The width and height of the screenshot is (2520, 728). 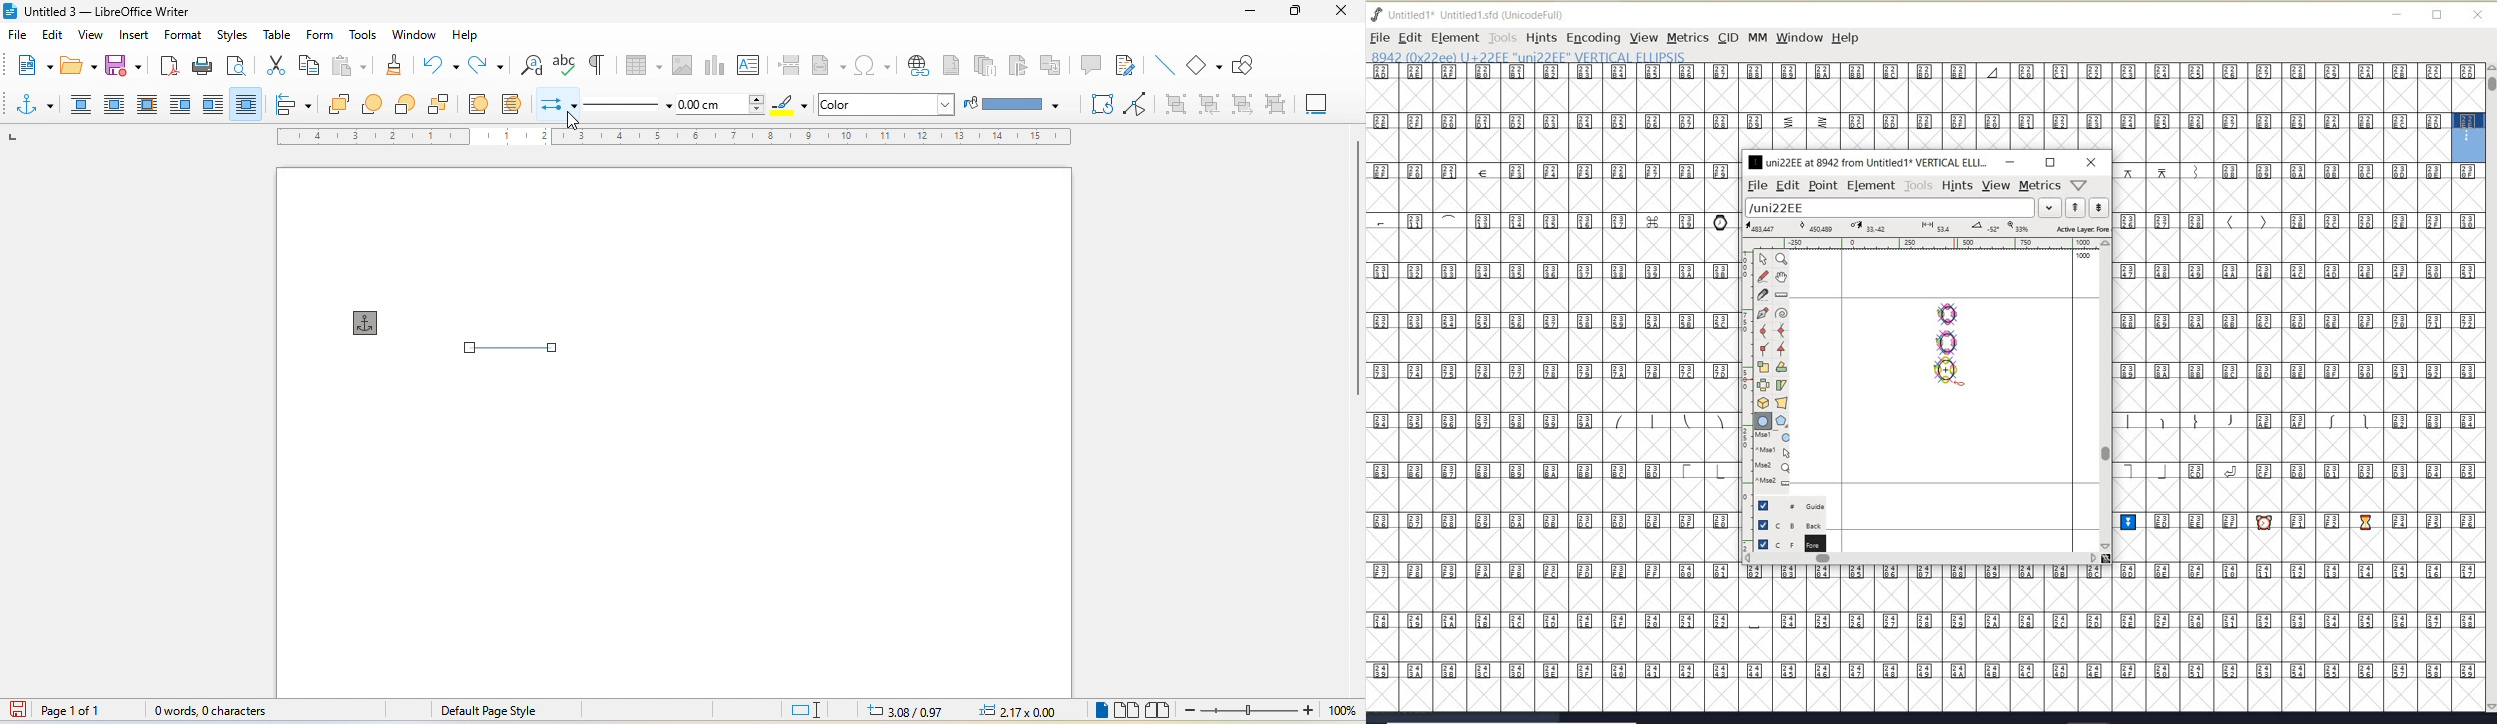 I want to click on scrollbar, so click(x=2105, y=395).